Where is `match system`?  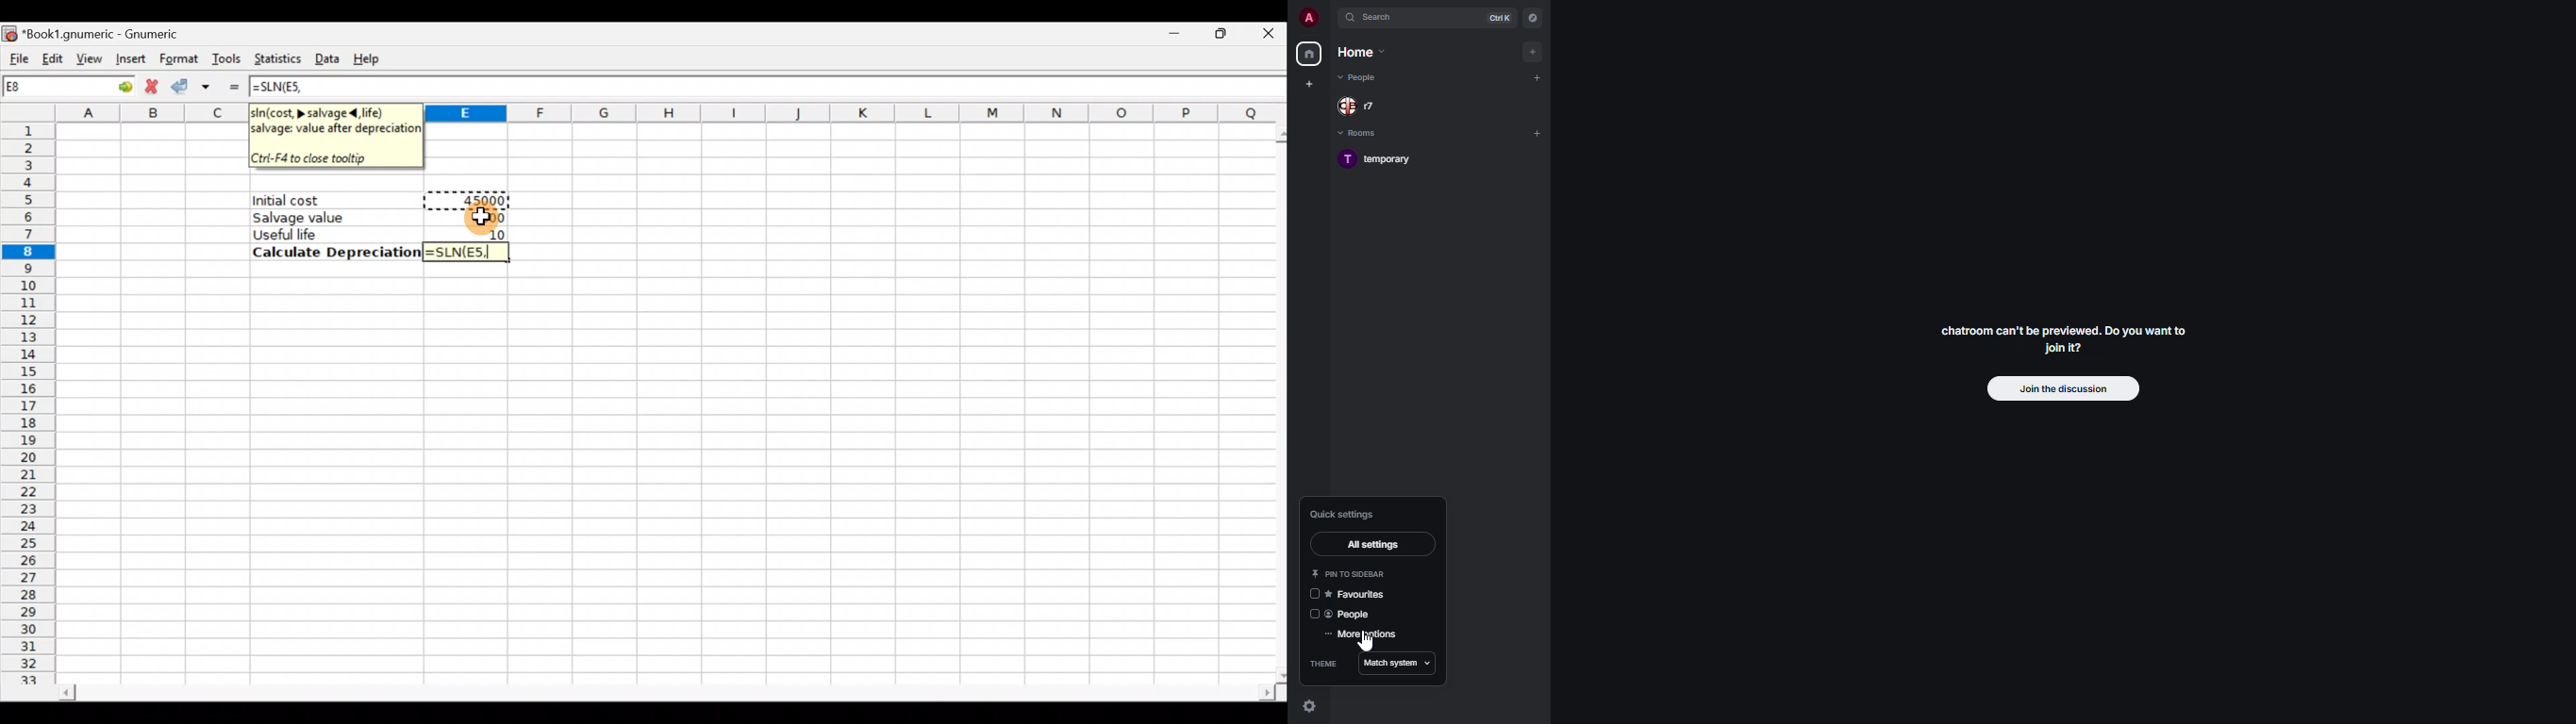
match system is located at coordinates (1399, 664).